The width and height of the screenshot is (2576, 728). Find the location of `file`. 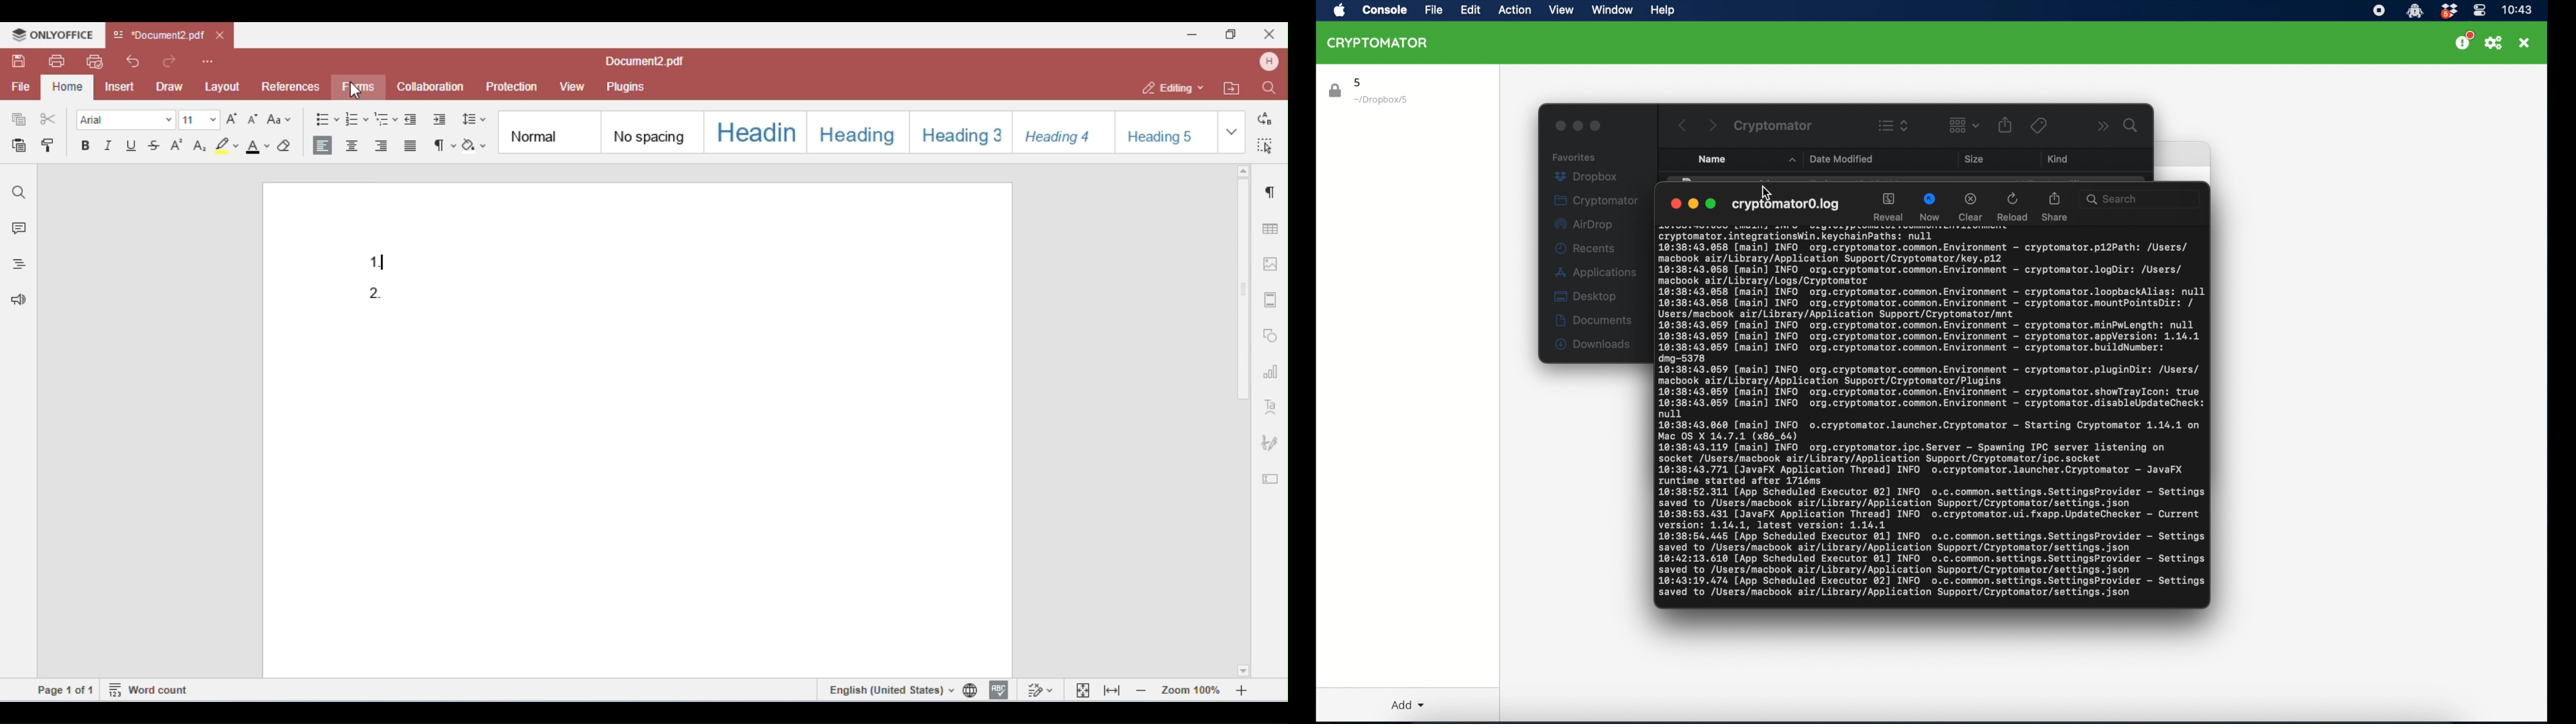

file is located at coordinates (1433, 10).